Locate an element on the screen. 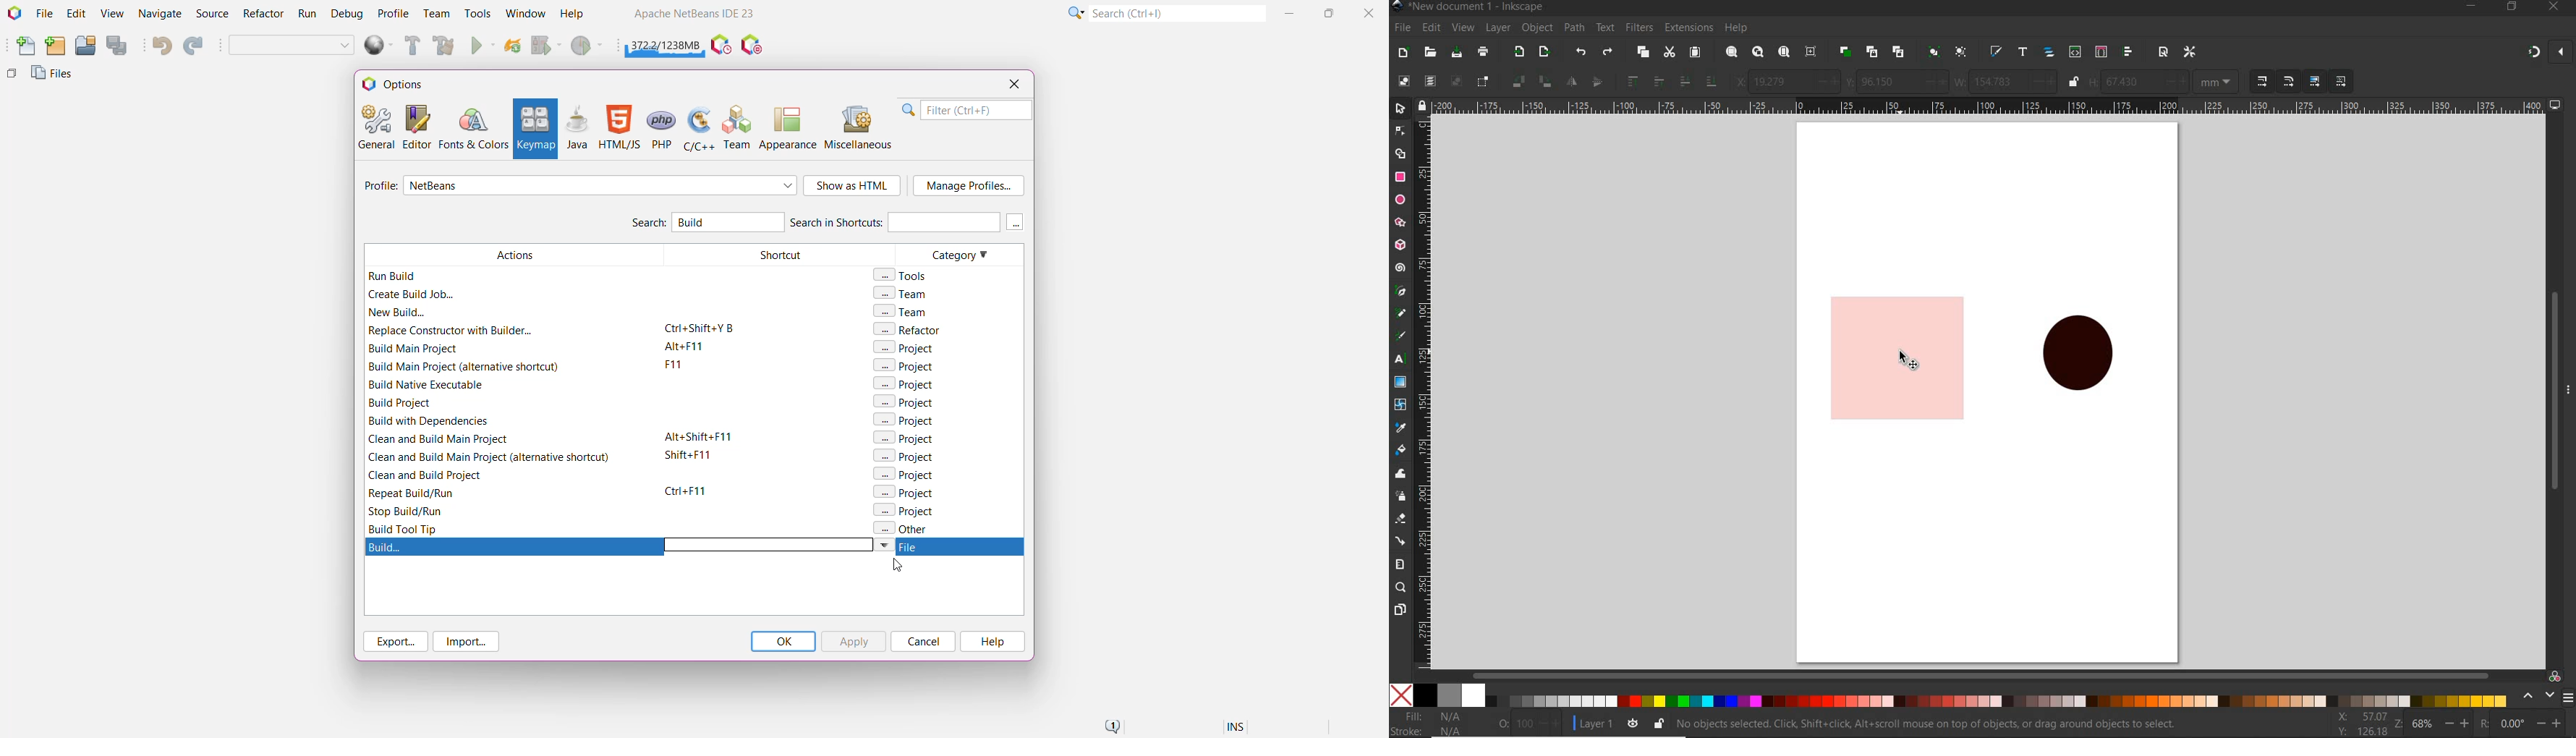  text is located at coordinates (1606, 28).